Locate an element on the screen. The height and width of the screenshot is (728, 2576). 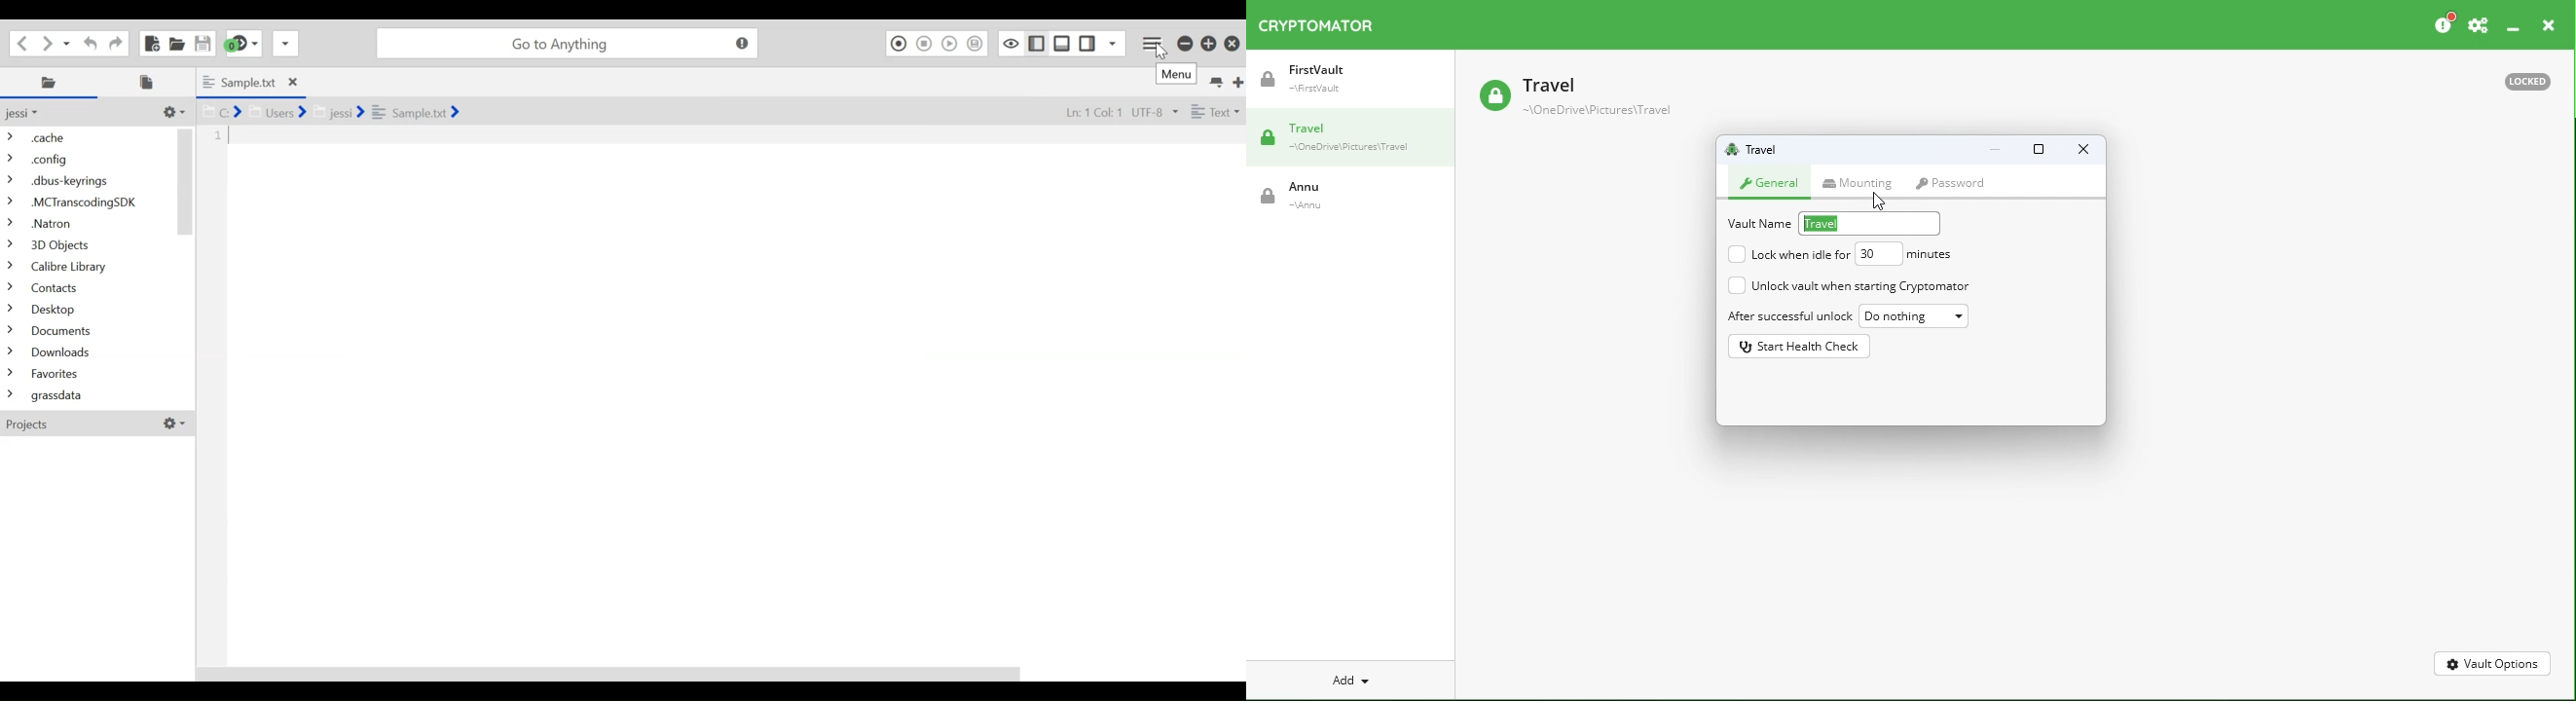
Toggle focus mode is located at coordinates (1009, 43).